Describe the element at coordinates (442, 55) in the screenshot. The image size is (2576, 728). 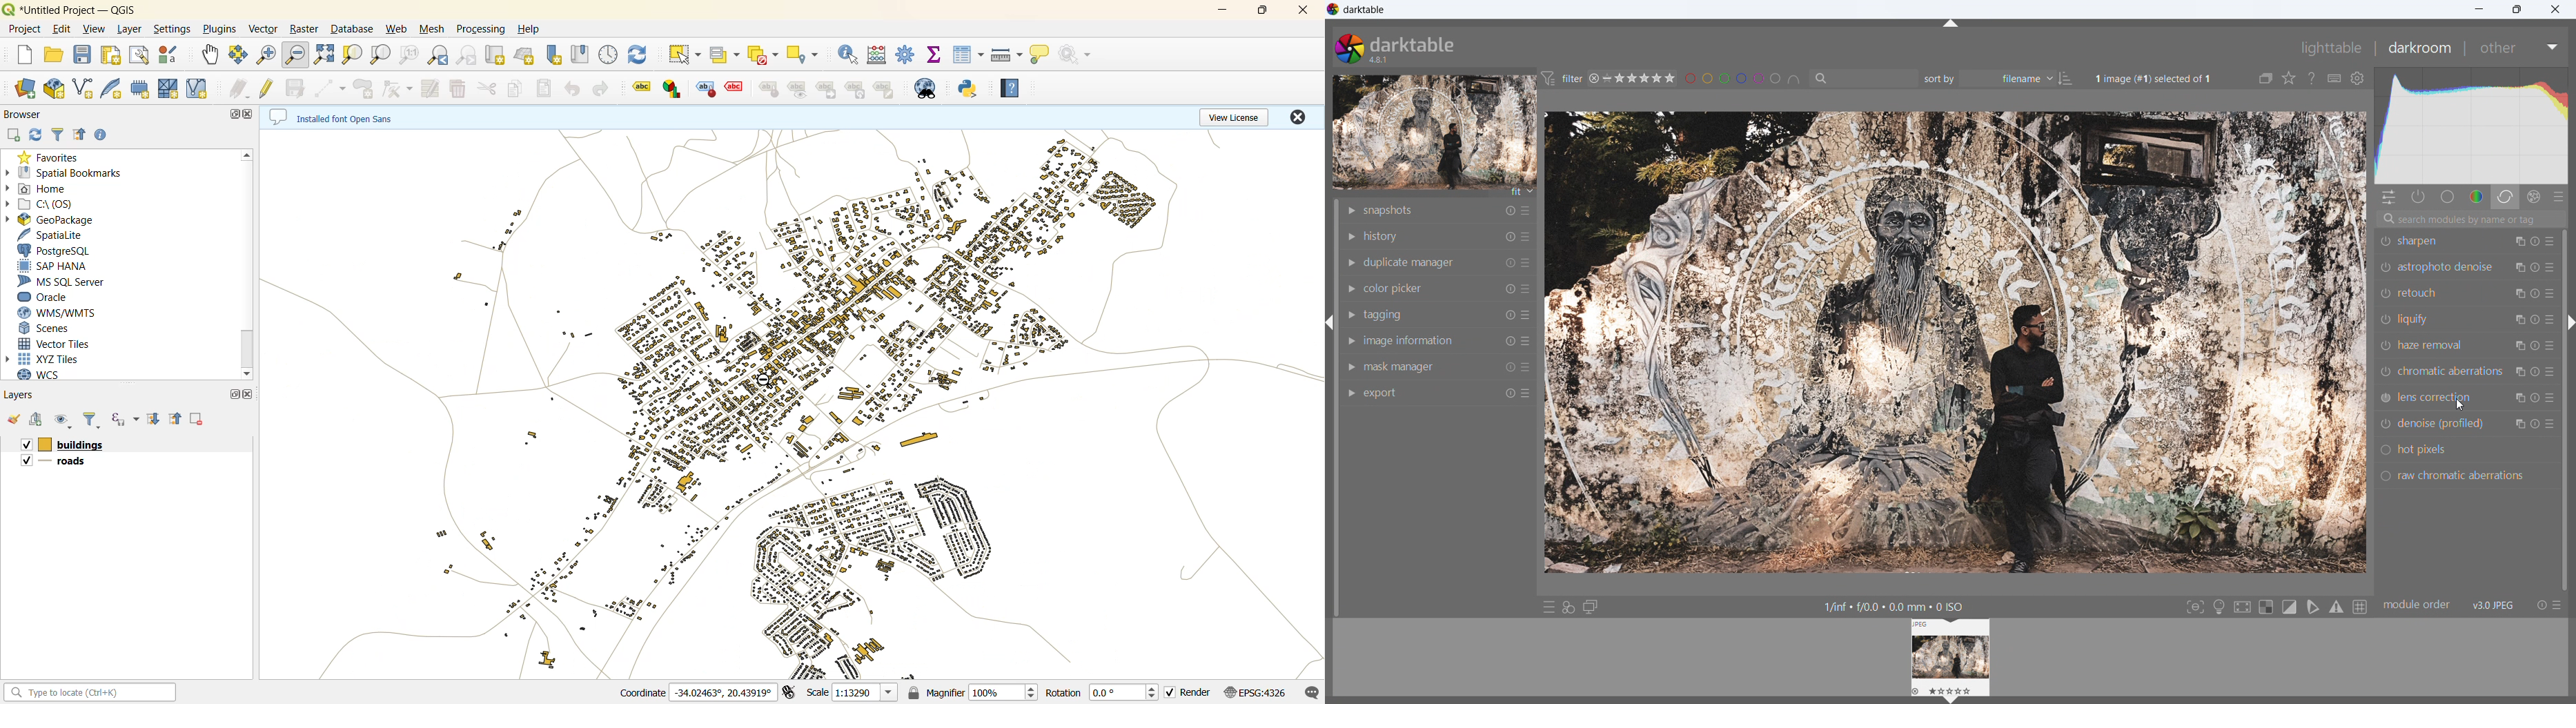
I see `zoom last` at that location.